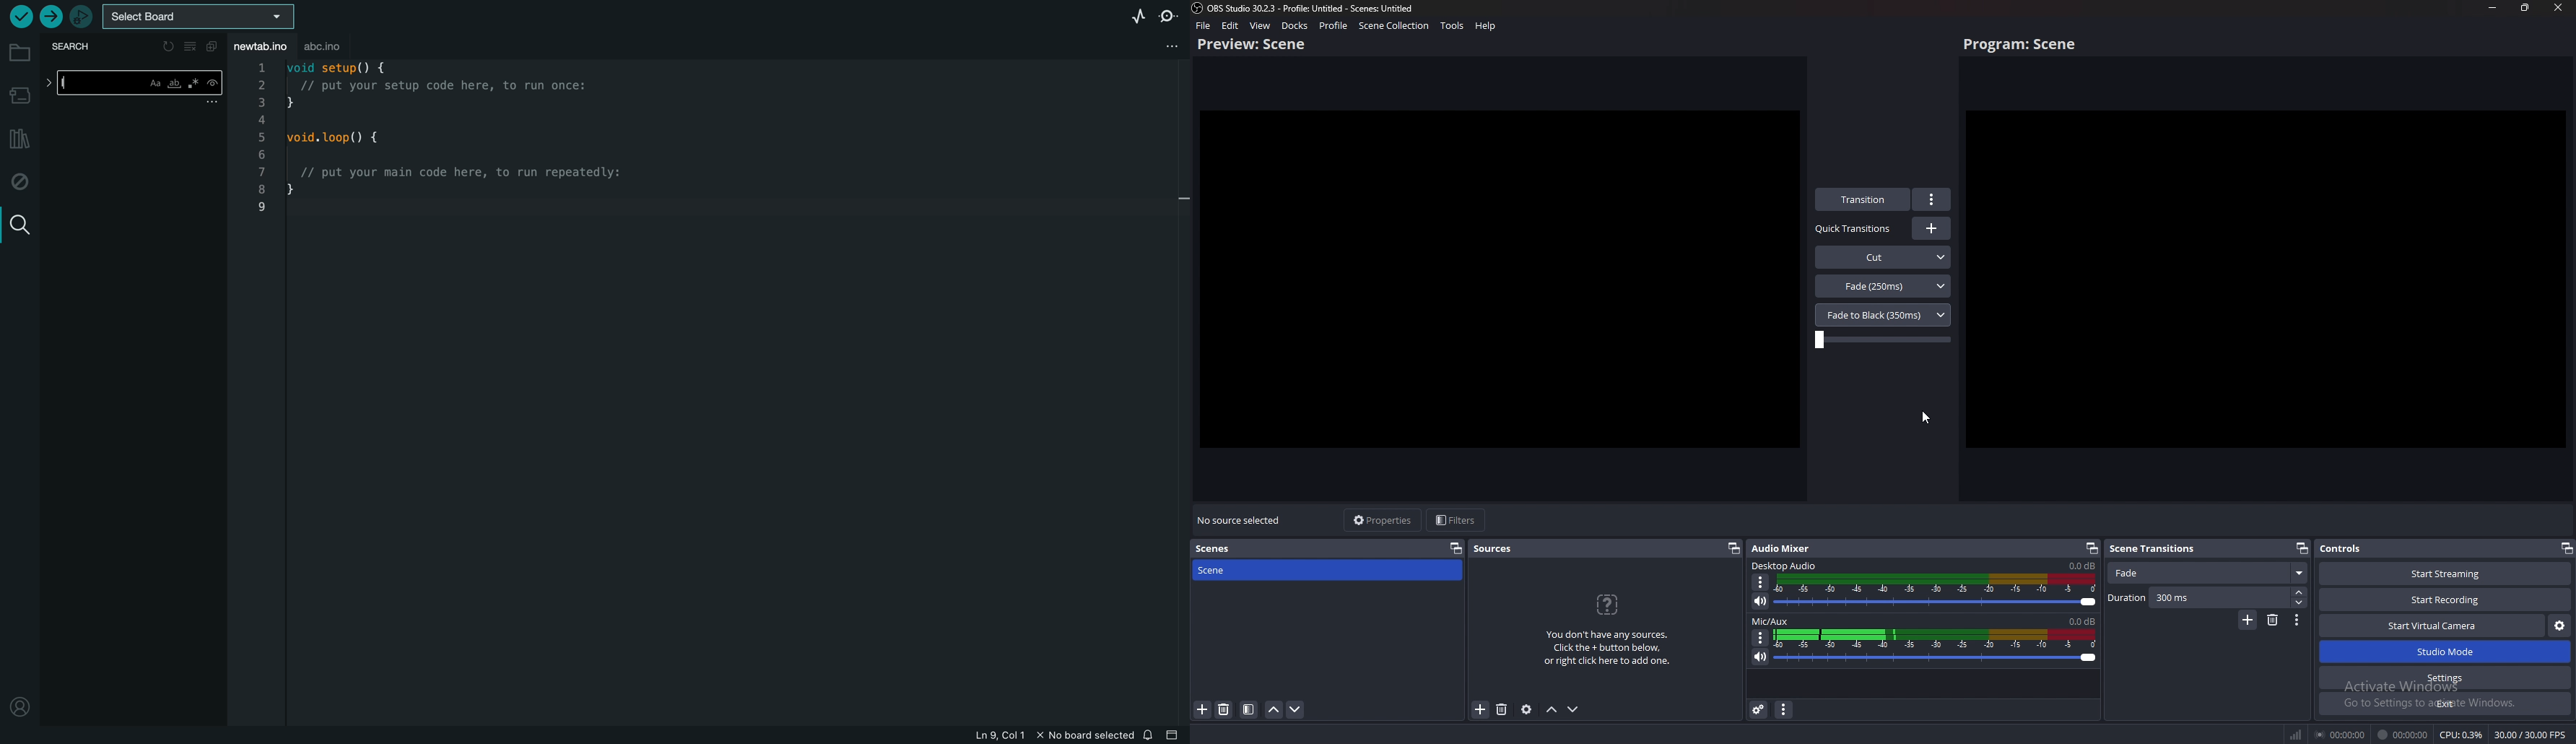 The width and height of the screenshot is (2576, 756). I want to click on minimize, so click(2494, 7).